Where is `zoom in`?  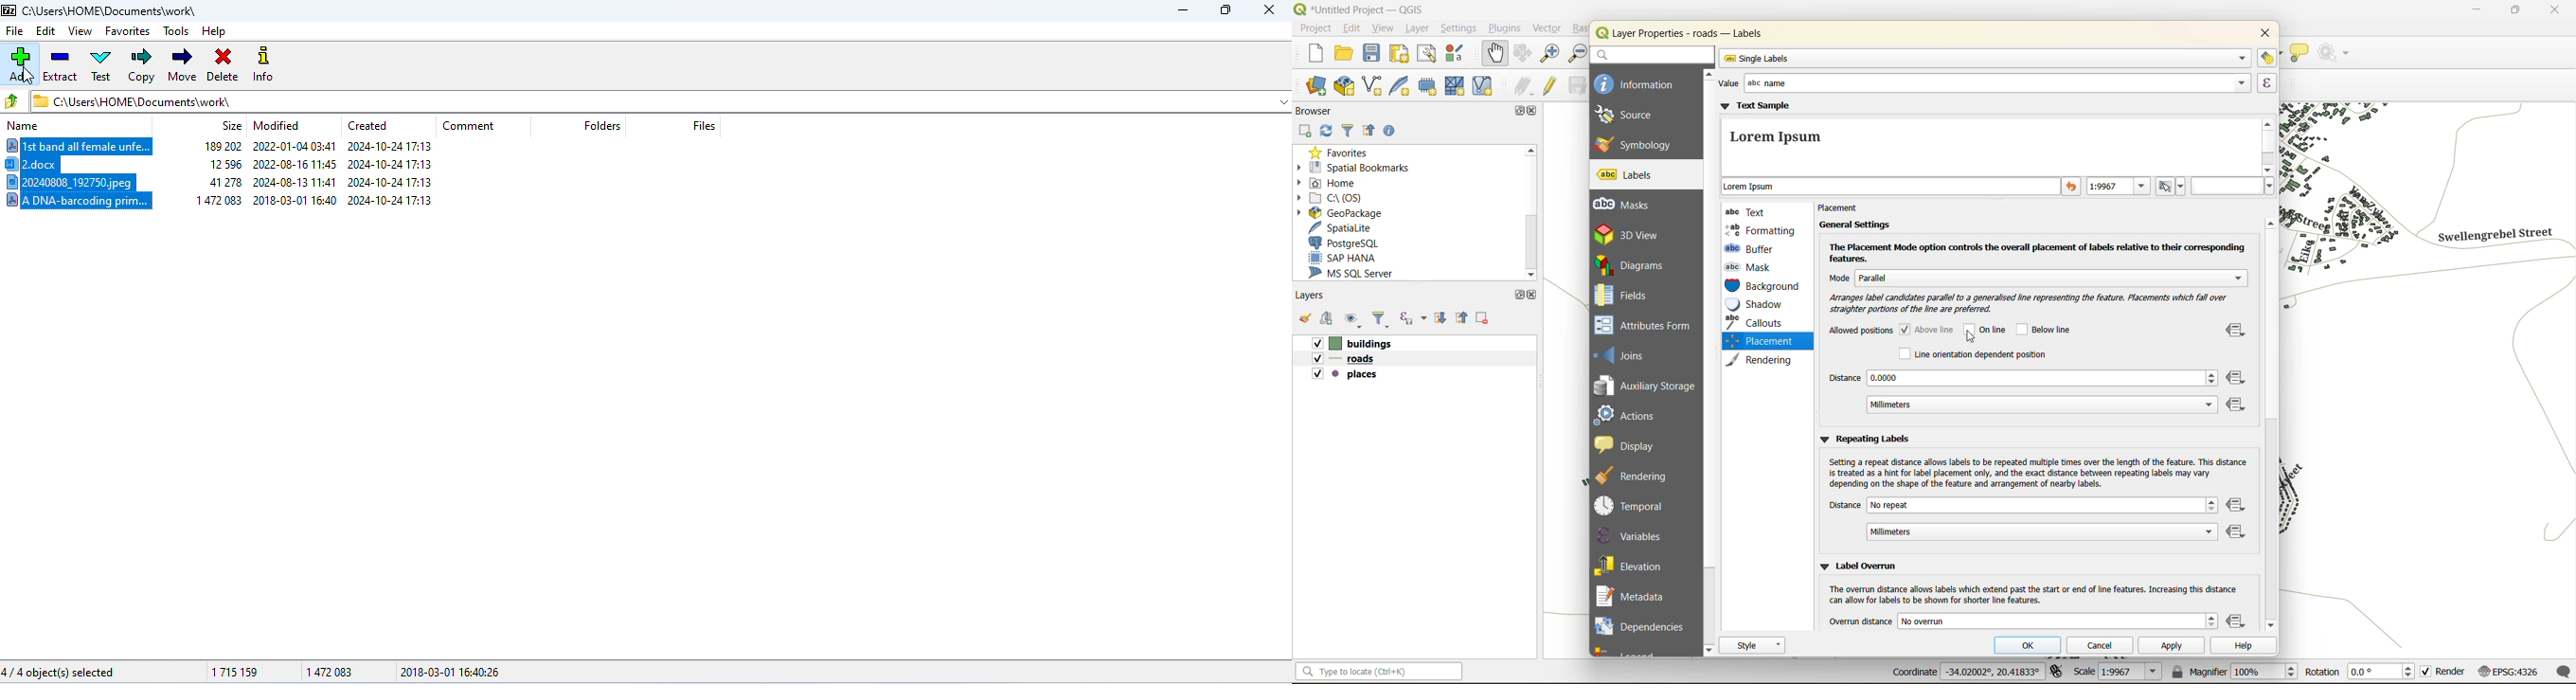 zoom in is located at coordinates (1552, 55).